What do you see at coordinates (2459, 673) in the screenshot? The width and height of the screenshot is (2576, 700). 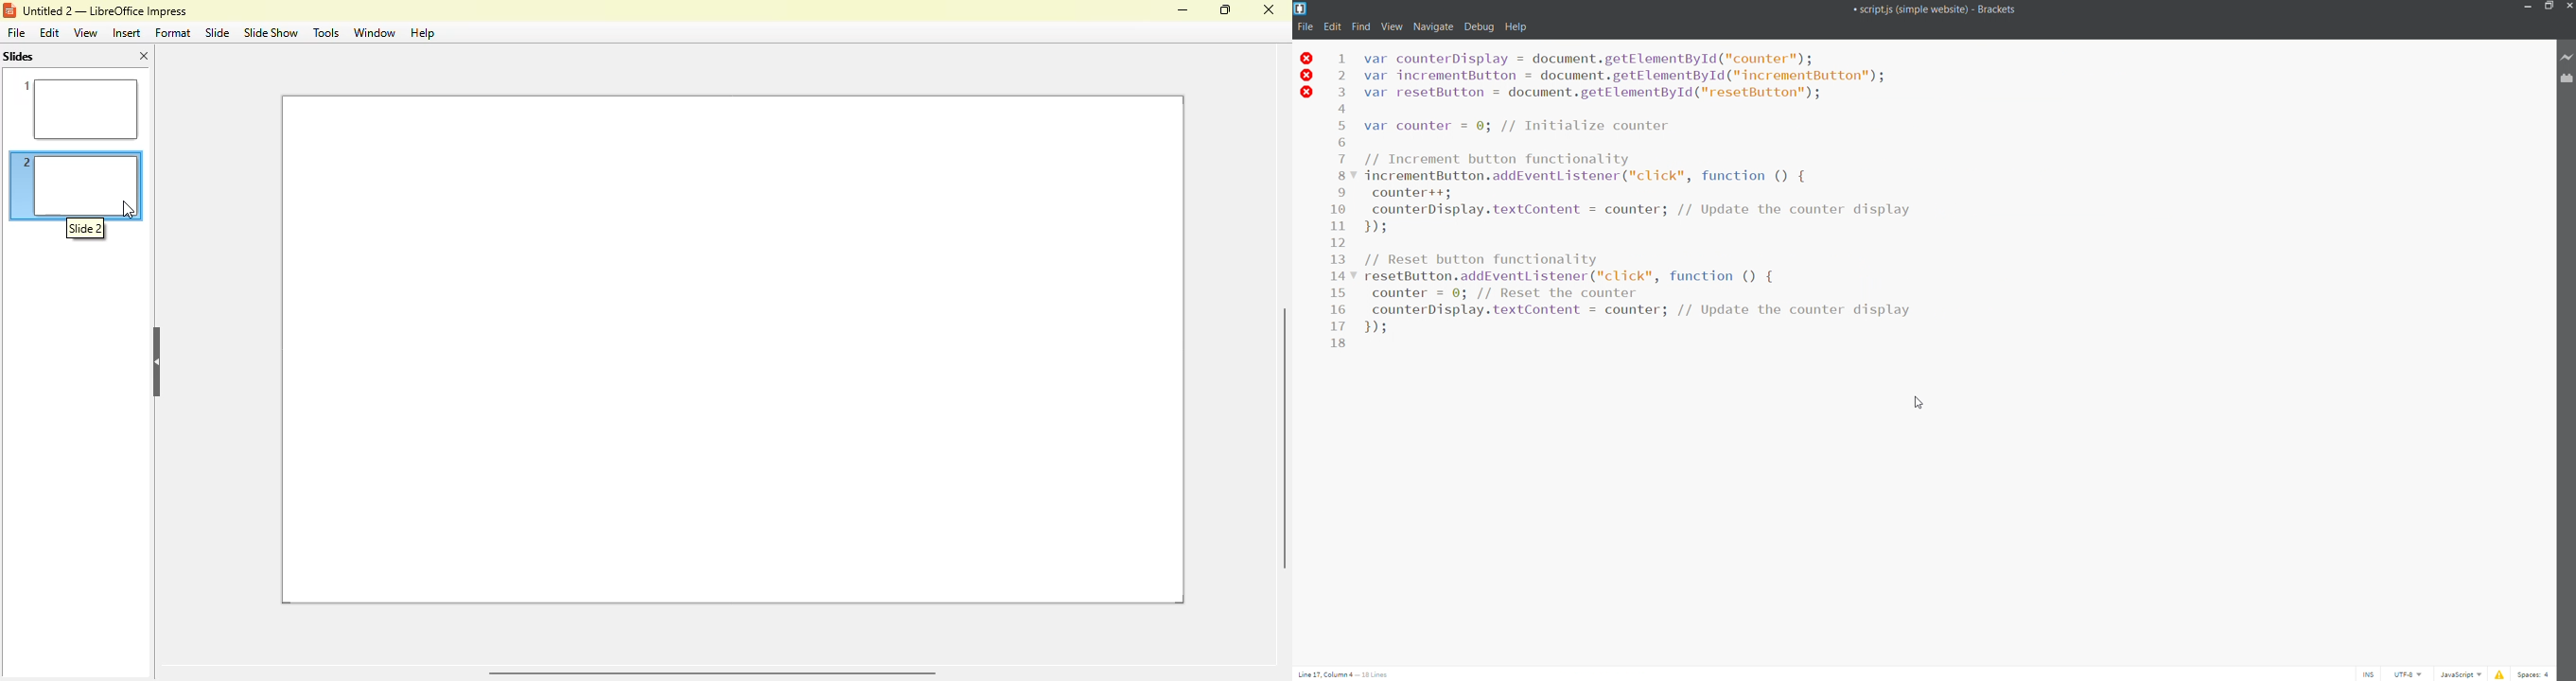 I see `file type - javascript` at bounding box center [2459, 673].